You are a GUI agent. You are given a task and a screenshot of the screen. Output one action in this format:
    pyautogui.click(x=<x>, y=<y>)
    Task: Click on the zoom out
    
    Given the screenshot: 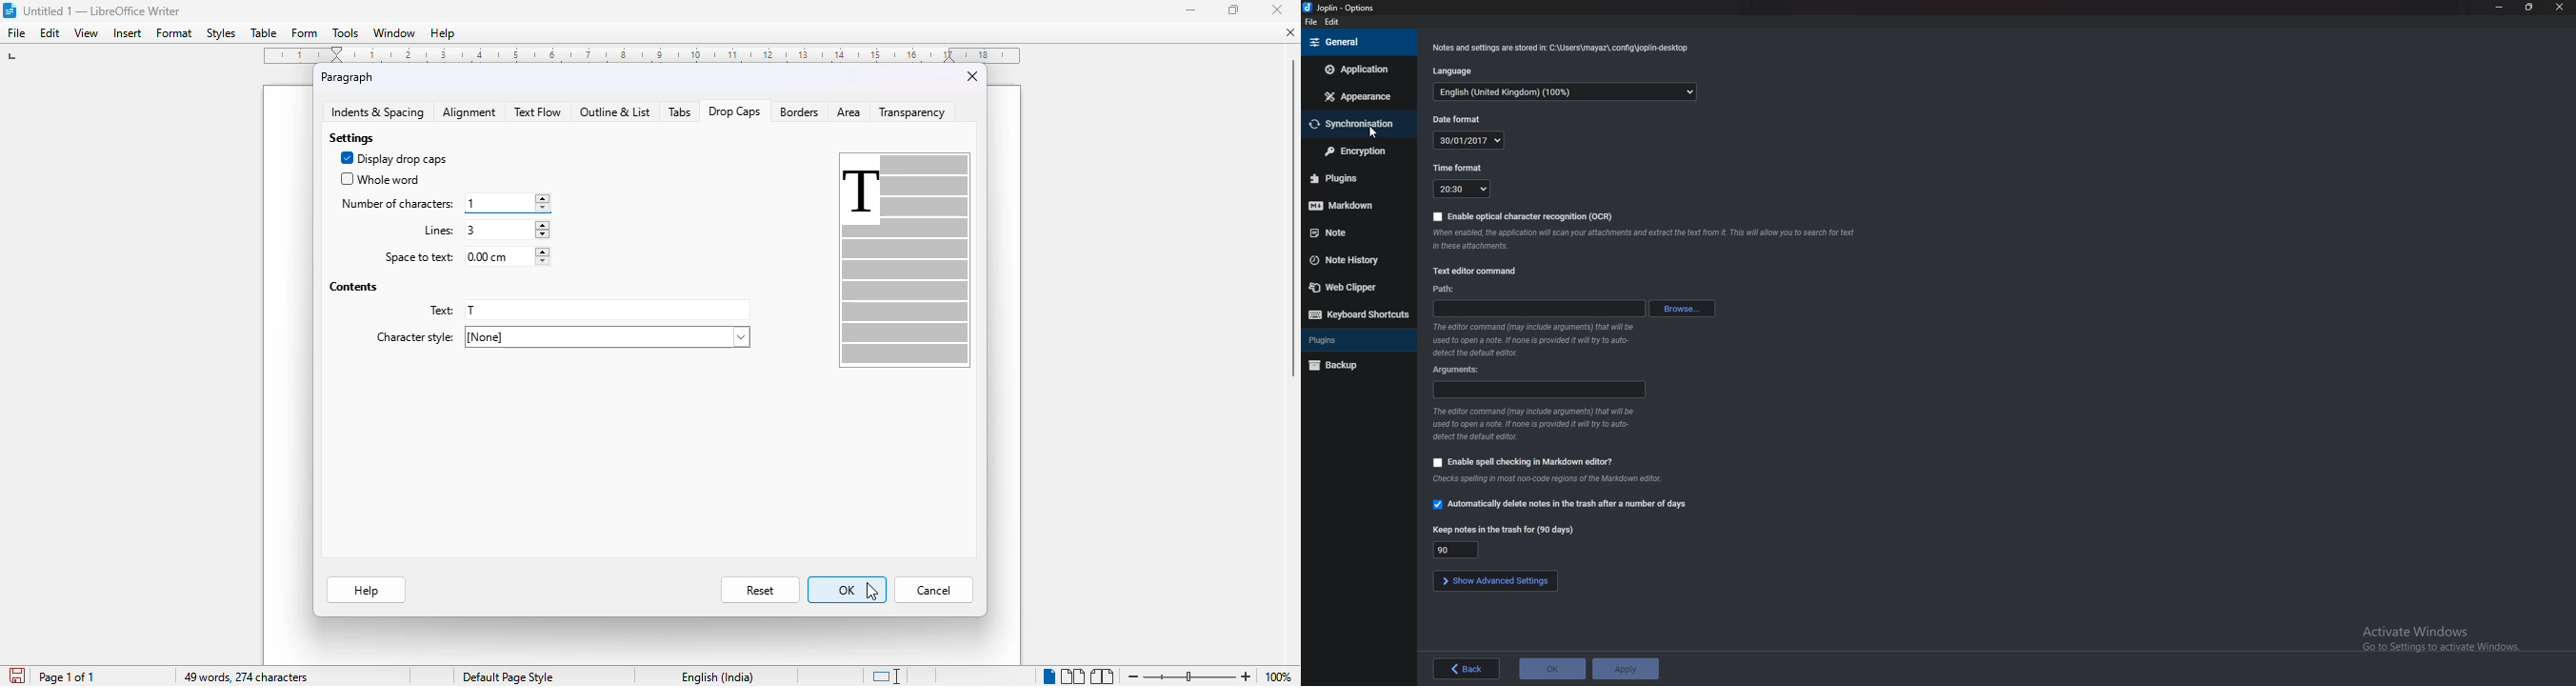 What is the action you would take?
    pyautogui.click(x=1129, y=676)
    